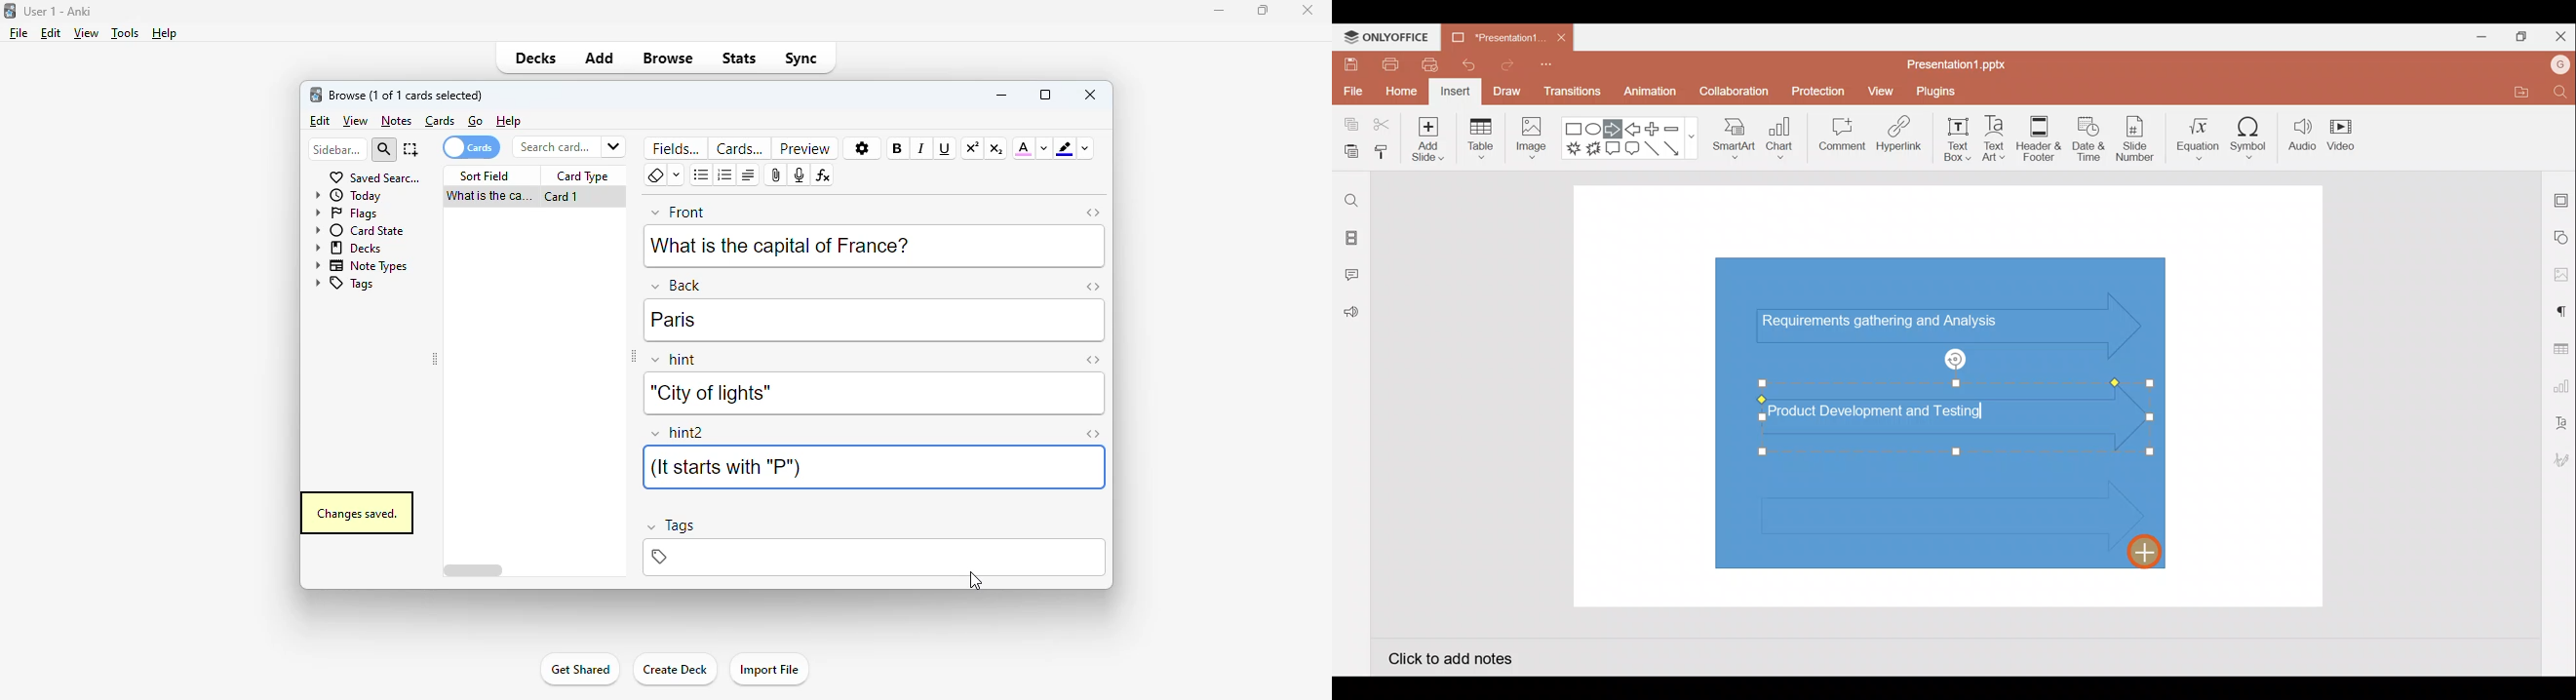 Image resolution: width=2576 pixels, height=700 pixels. I want to click on Copy, so click(1349, 125).